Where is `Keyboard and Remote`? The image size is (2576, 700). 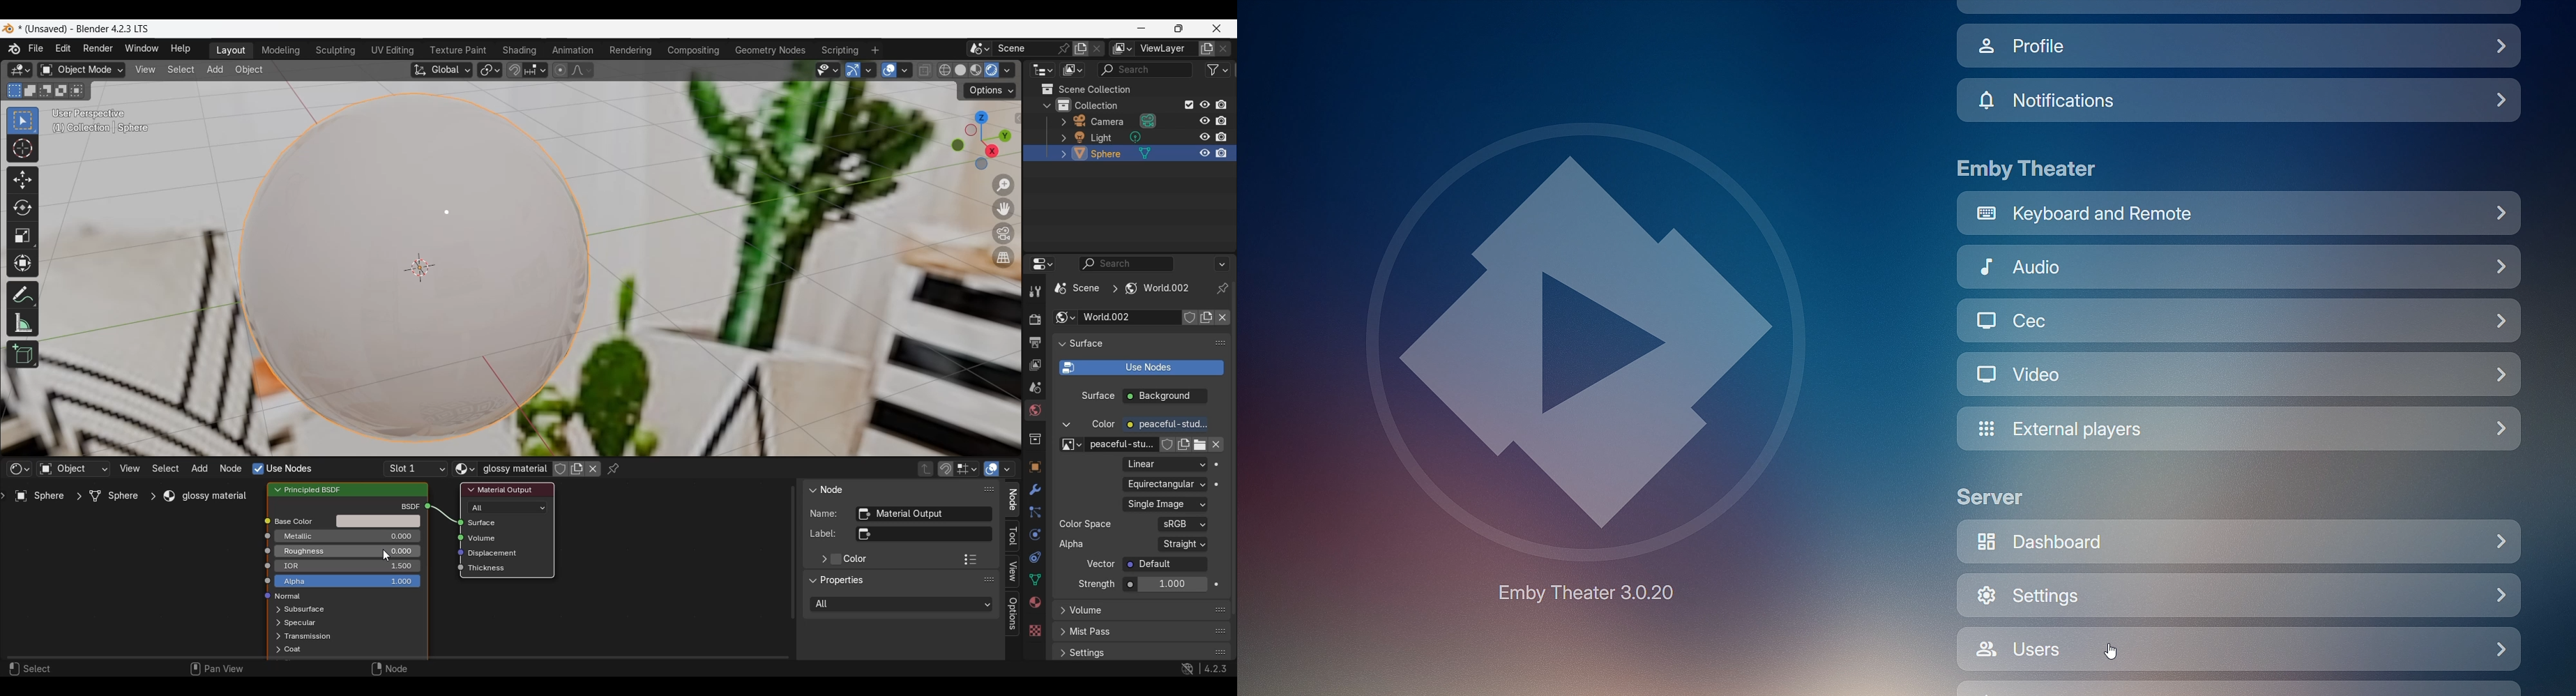
Keyboard and Remote is located at coordinates (2238, 216).